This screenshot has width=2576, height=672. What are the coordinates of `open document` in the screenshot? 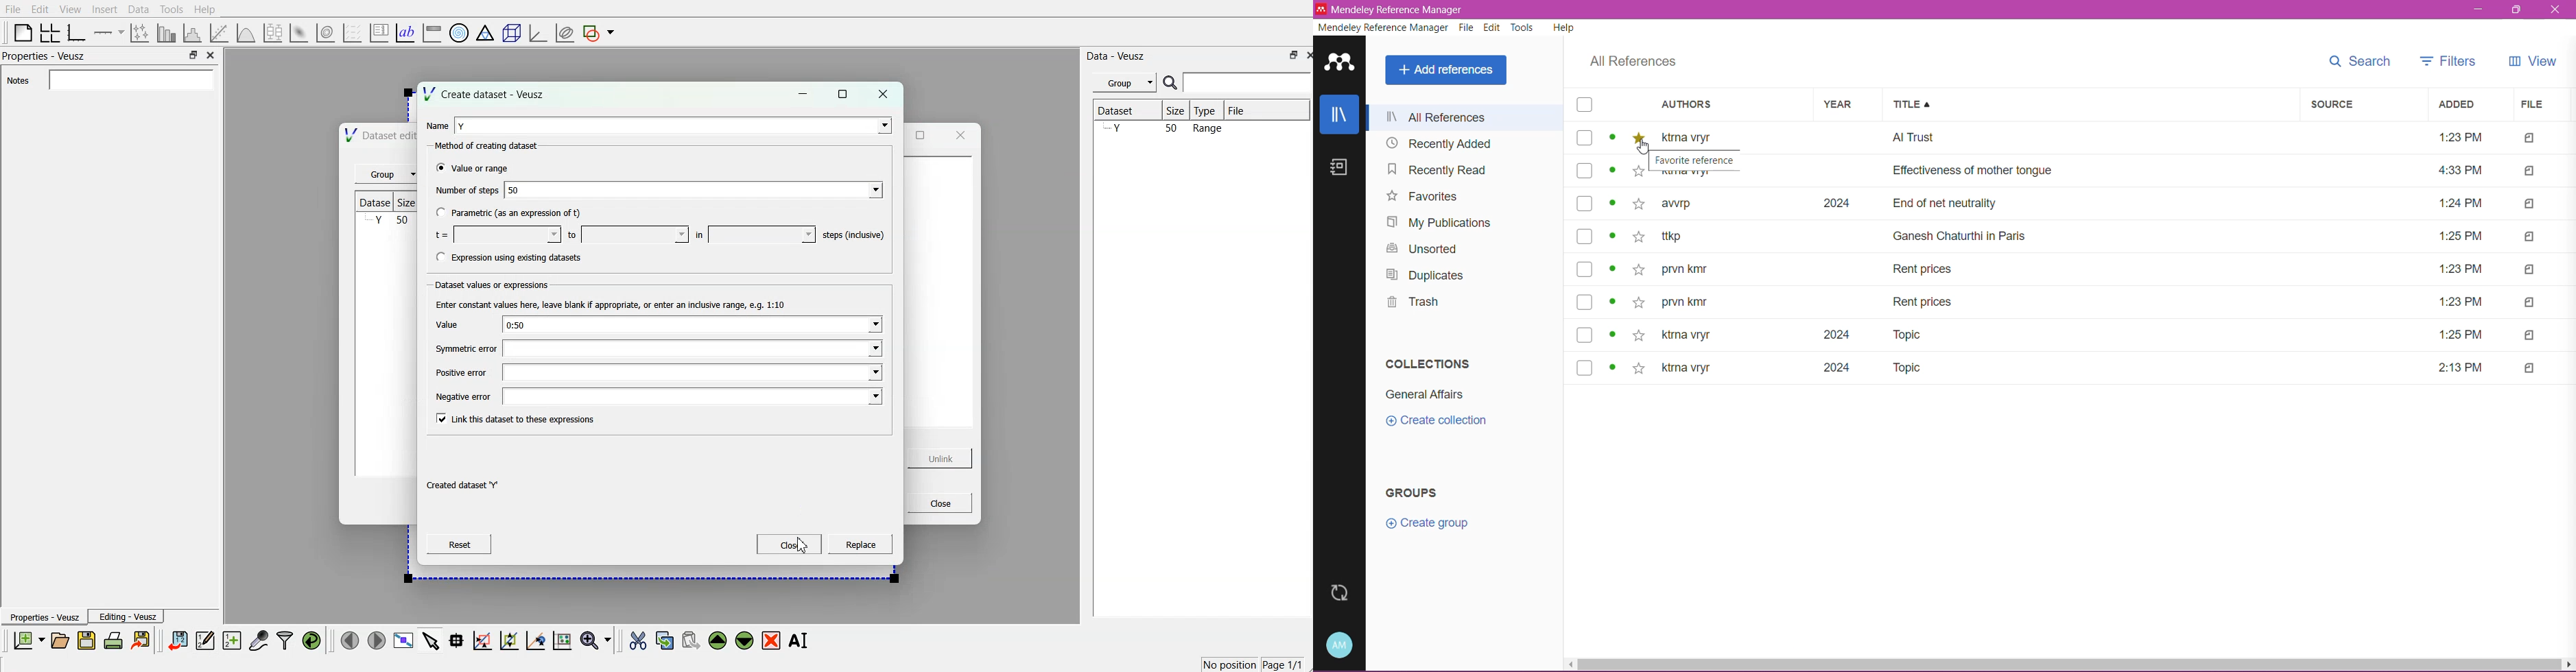 It's located at (62, 641).